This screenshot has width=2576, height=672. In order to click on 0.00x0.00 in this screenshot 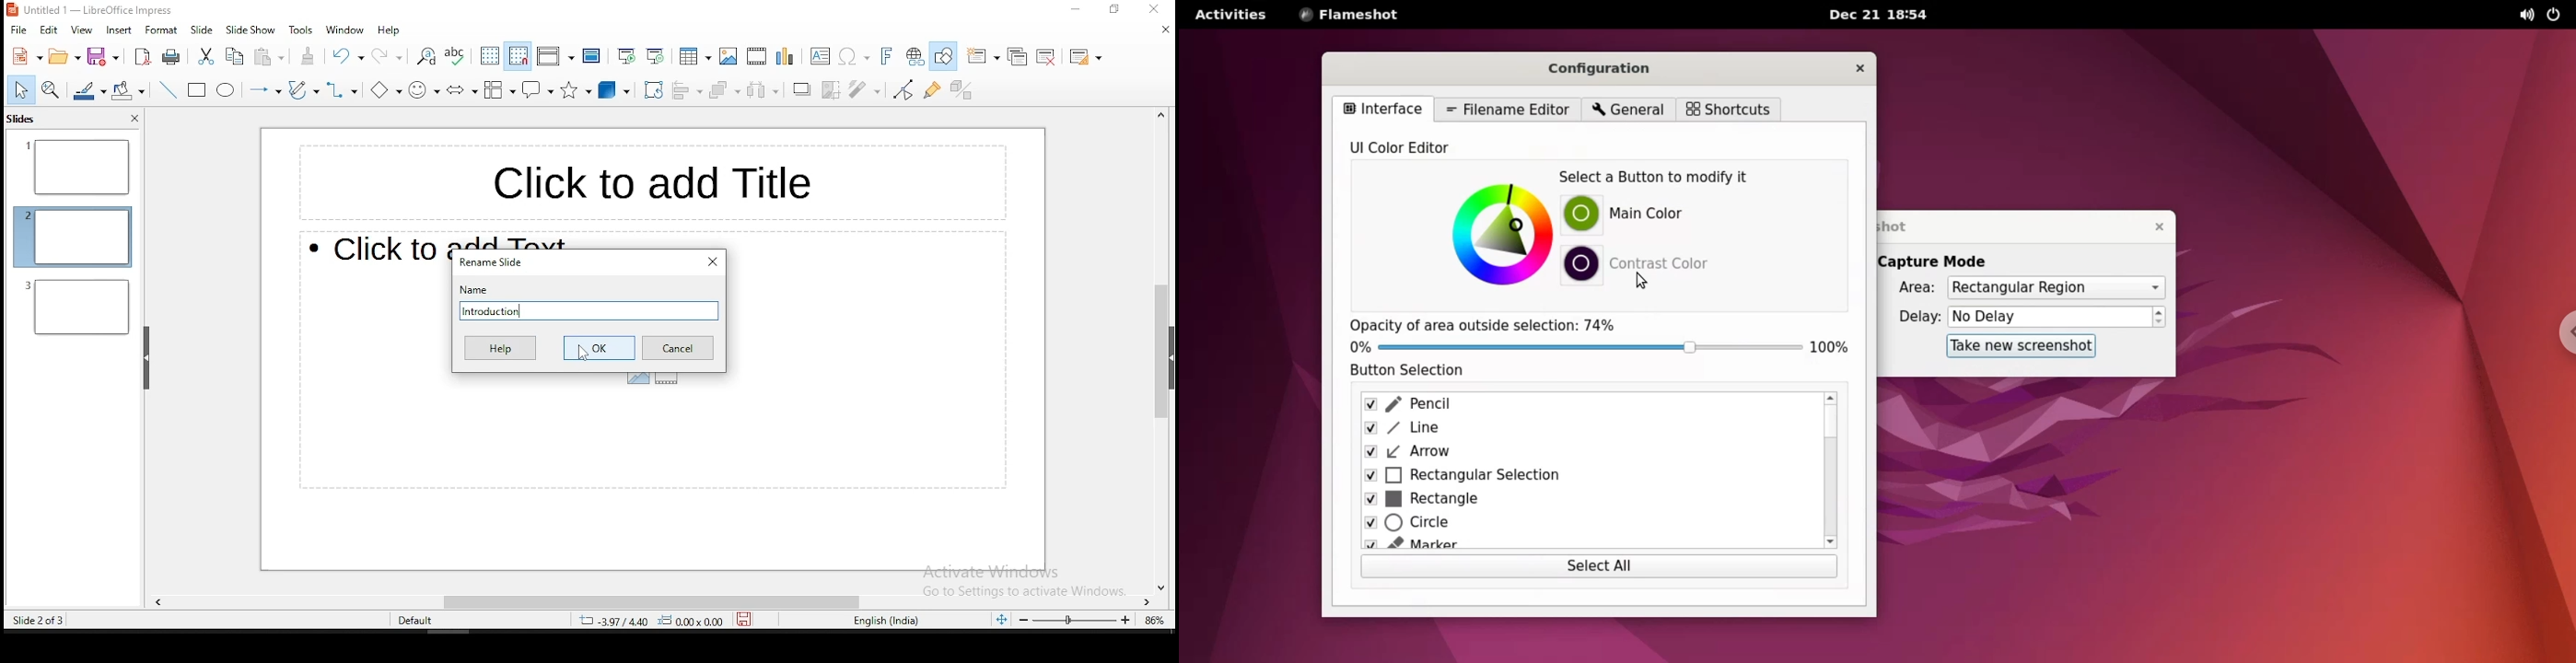, I will do `click(696, 622)`.